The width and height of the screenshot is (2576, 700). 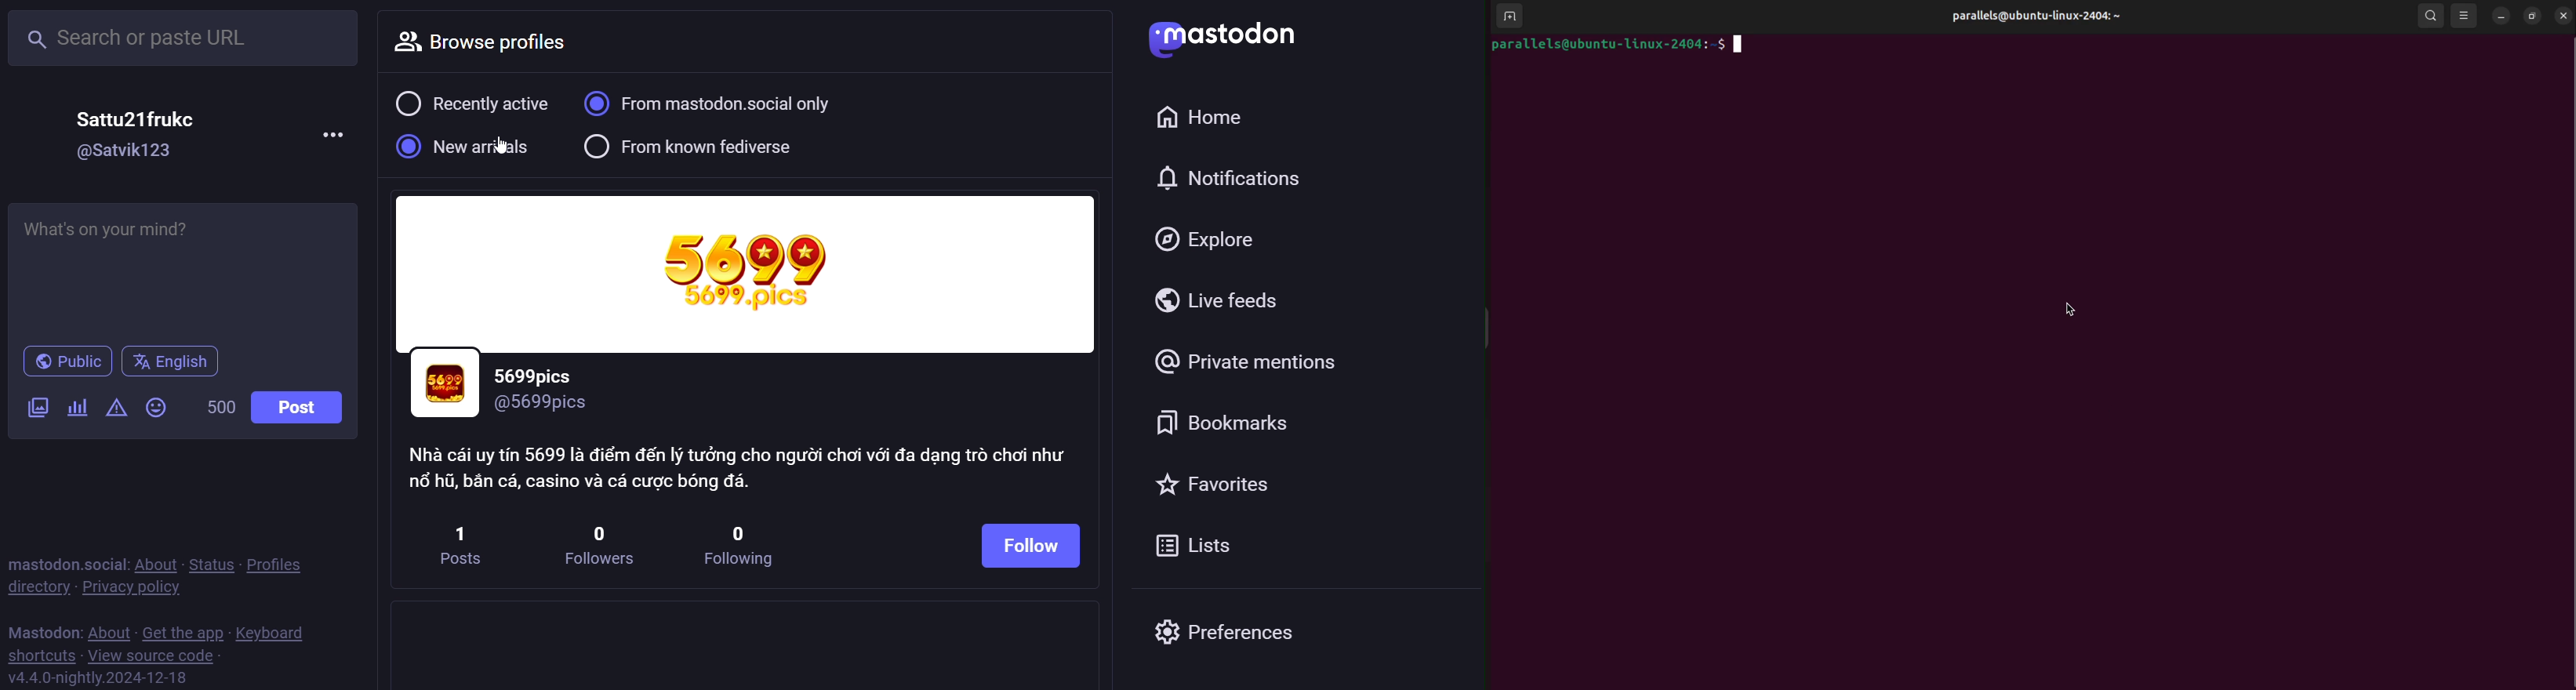 I want to click on get the app, so click(x=179, y=632).